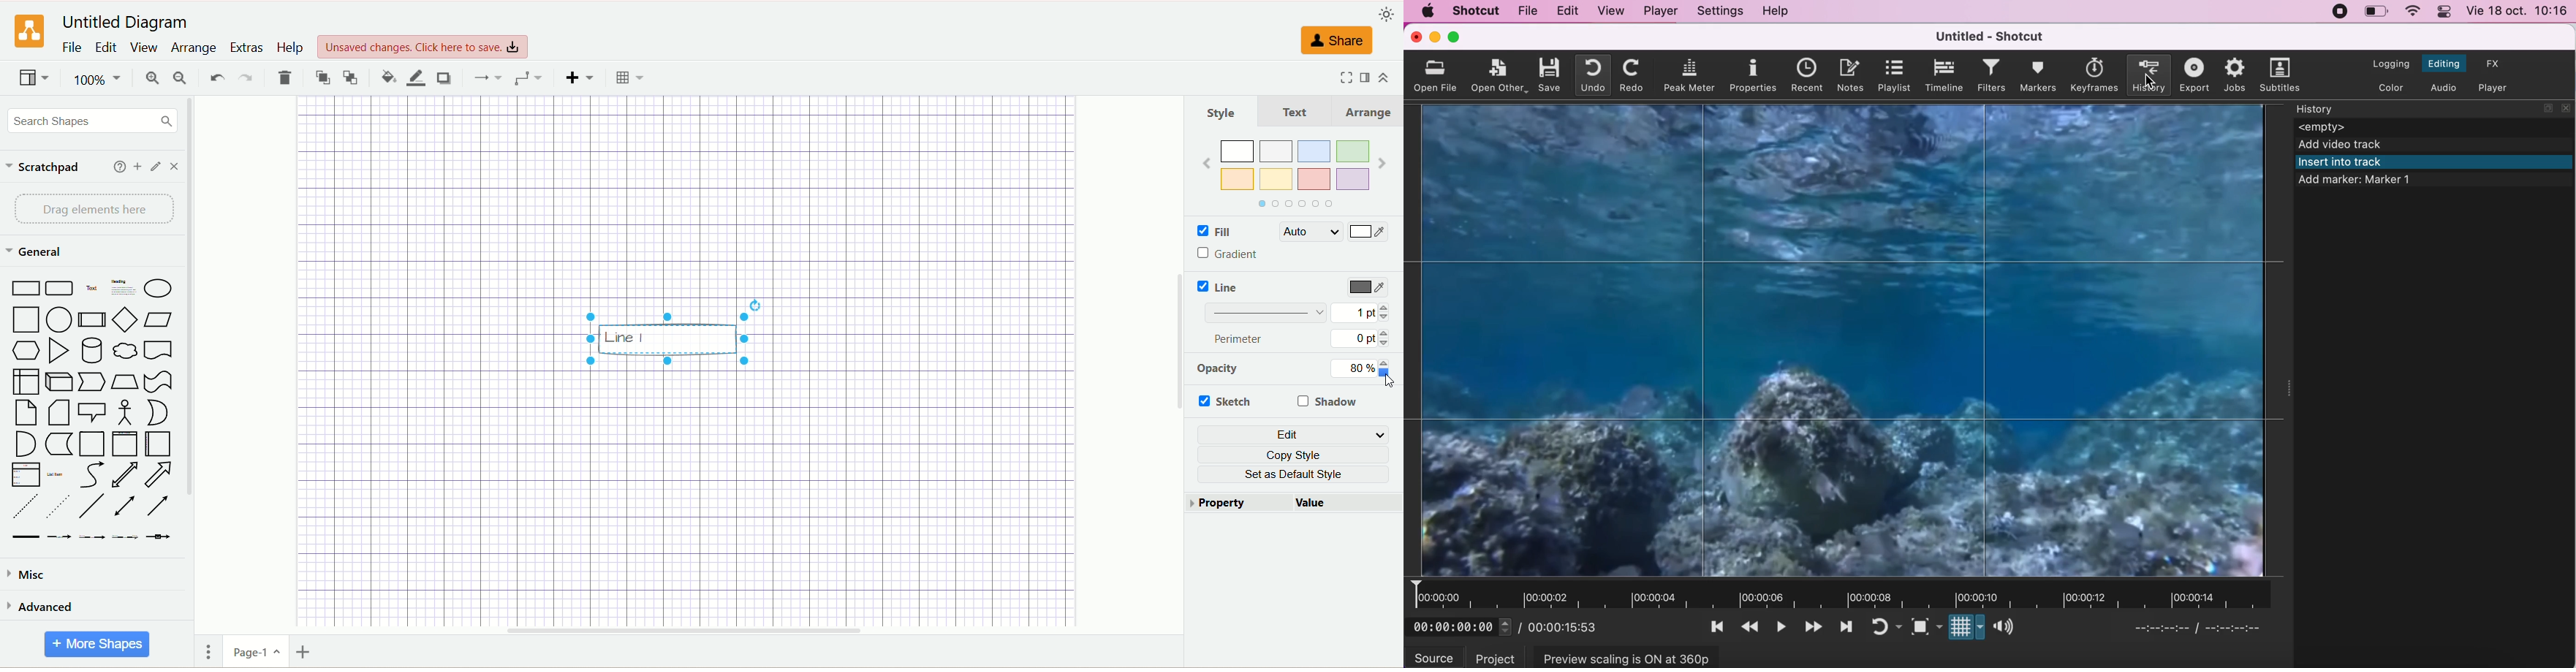 This screenshot has width=2576, height=672. I want to click on Gradient, so click(1238, 251).